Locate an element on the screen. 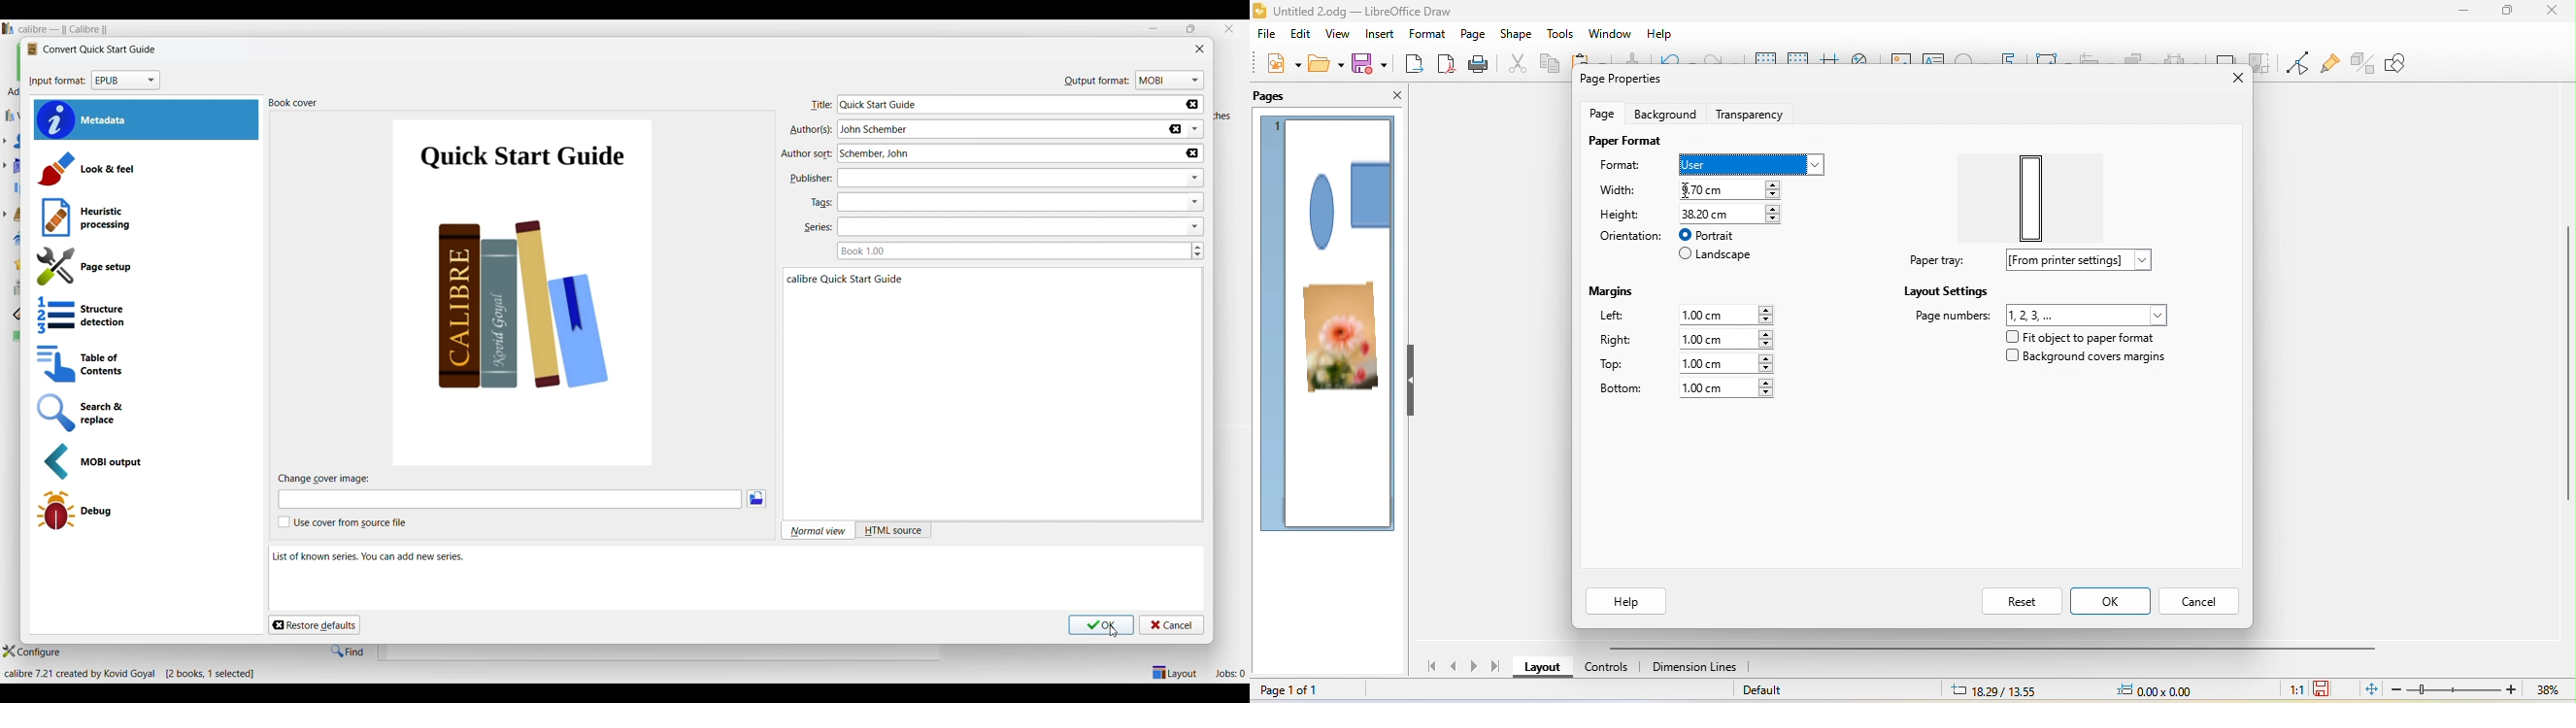 The width and height of the screenshot is (2576, 728). format is located at coordinates (1623, 163).